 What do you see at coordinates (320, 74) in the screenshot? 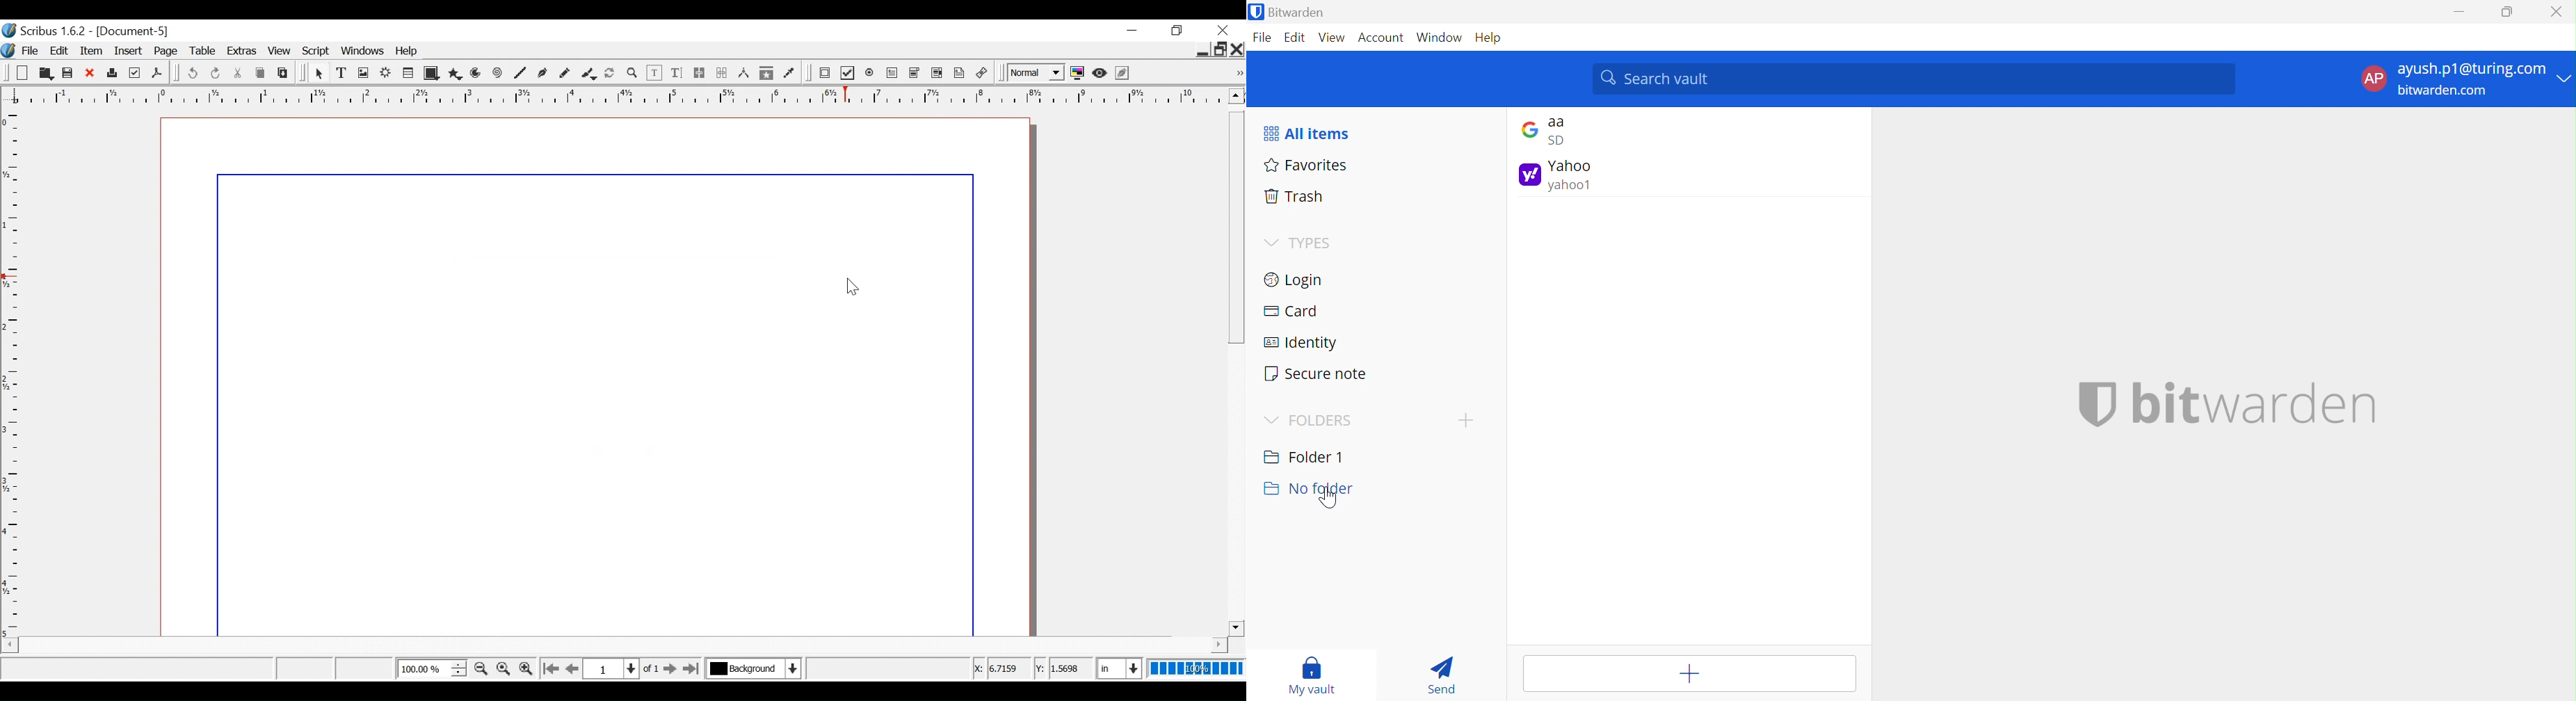
I see `Select` at bounding box center [320, 74].